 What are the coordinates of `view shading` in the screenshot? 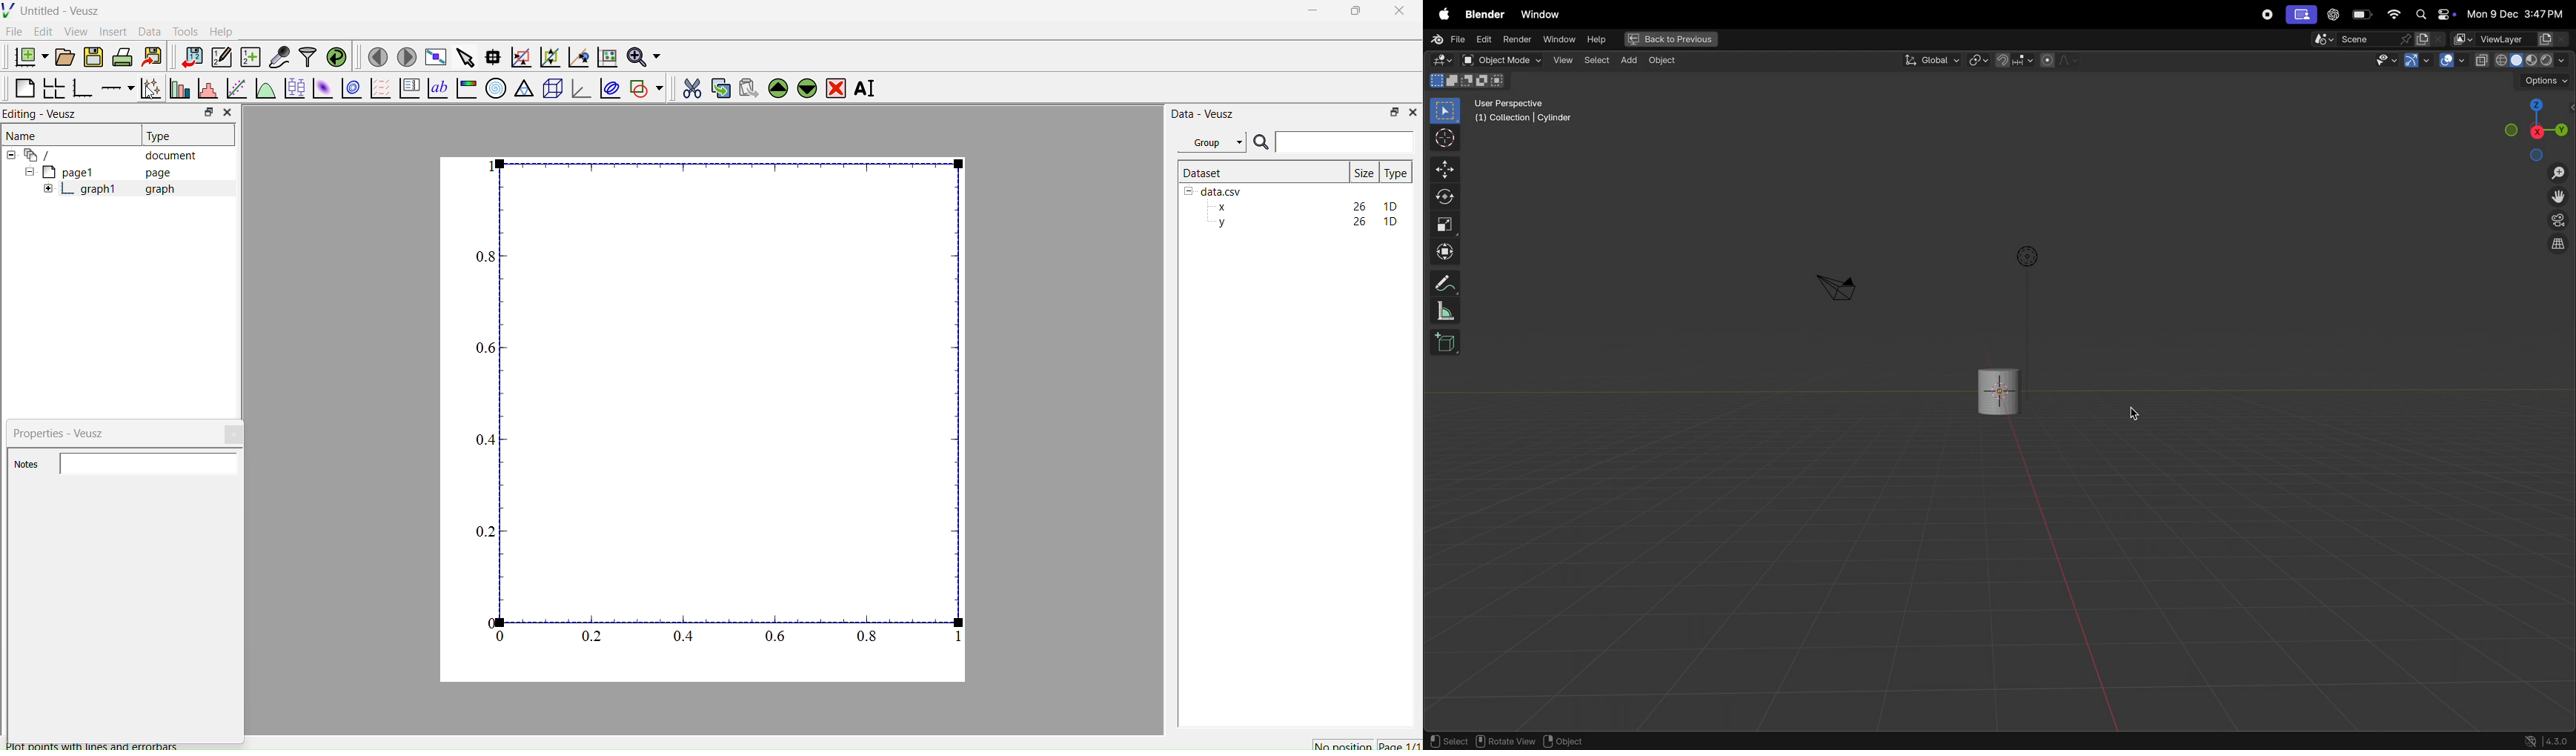 It's located at (2519, 60).